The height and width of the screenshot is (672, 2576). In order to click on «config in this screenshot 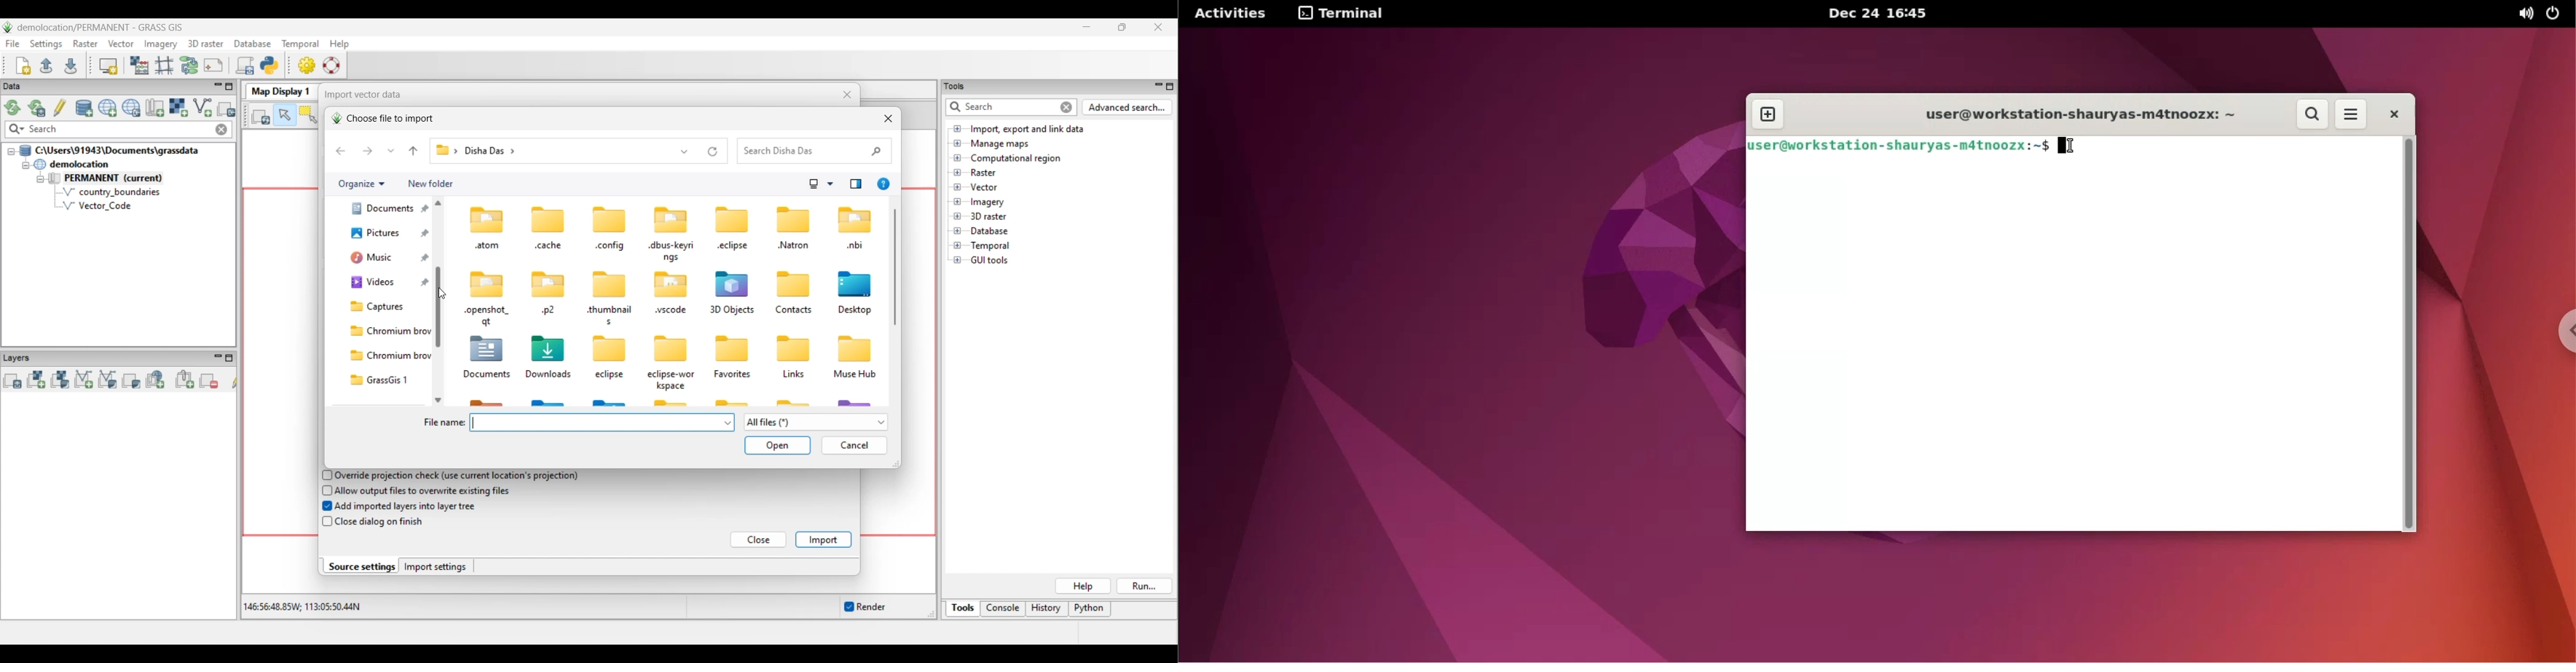, I will do `click(611, 247)`.